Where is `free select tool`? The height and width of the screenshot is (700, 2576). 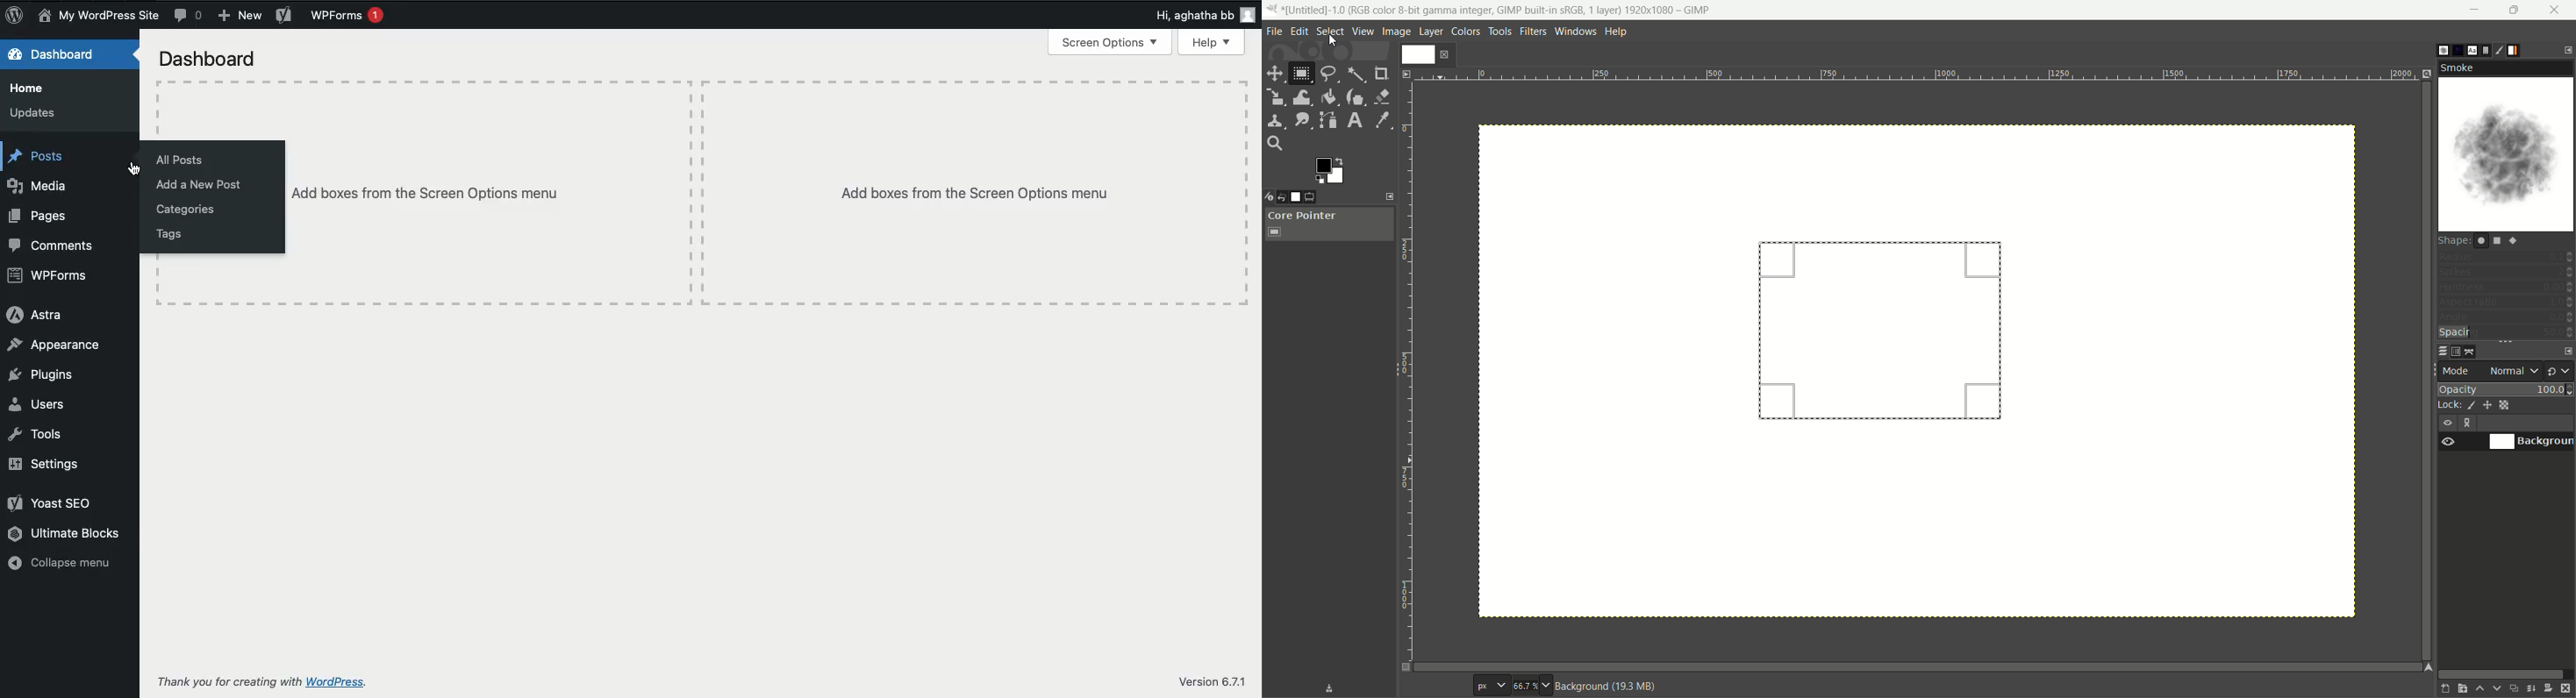
free select tool is located at coordinates (1330, 75).